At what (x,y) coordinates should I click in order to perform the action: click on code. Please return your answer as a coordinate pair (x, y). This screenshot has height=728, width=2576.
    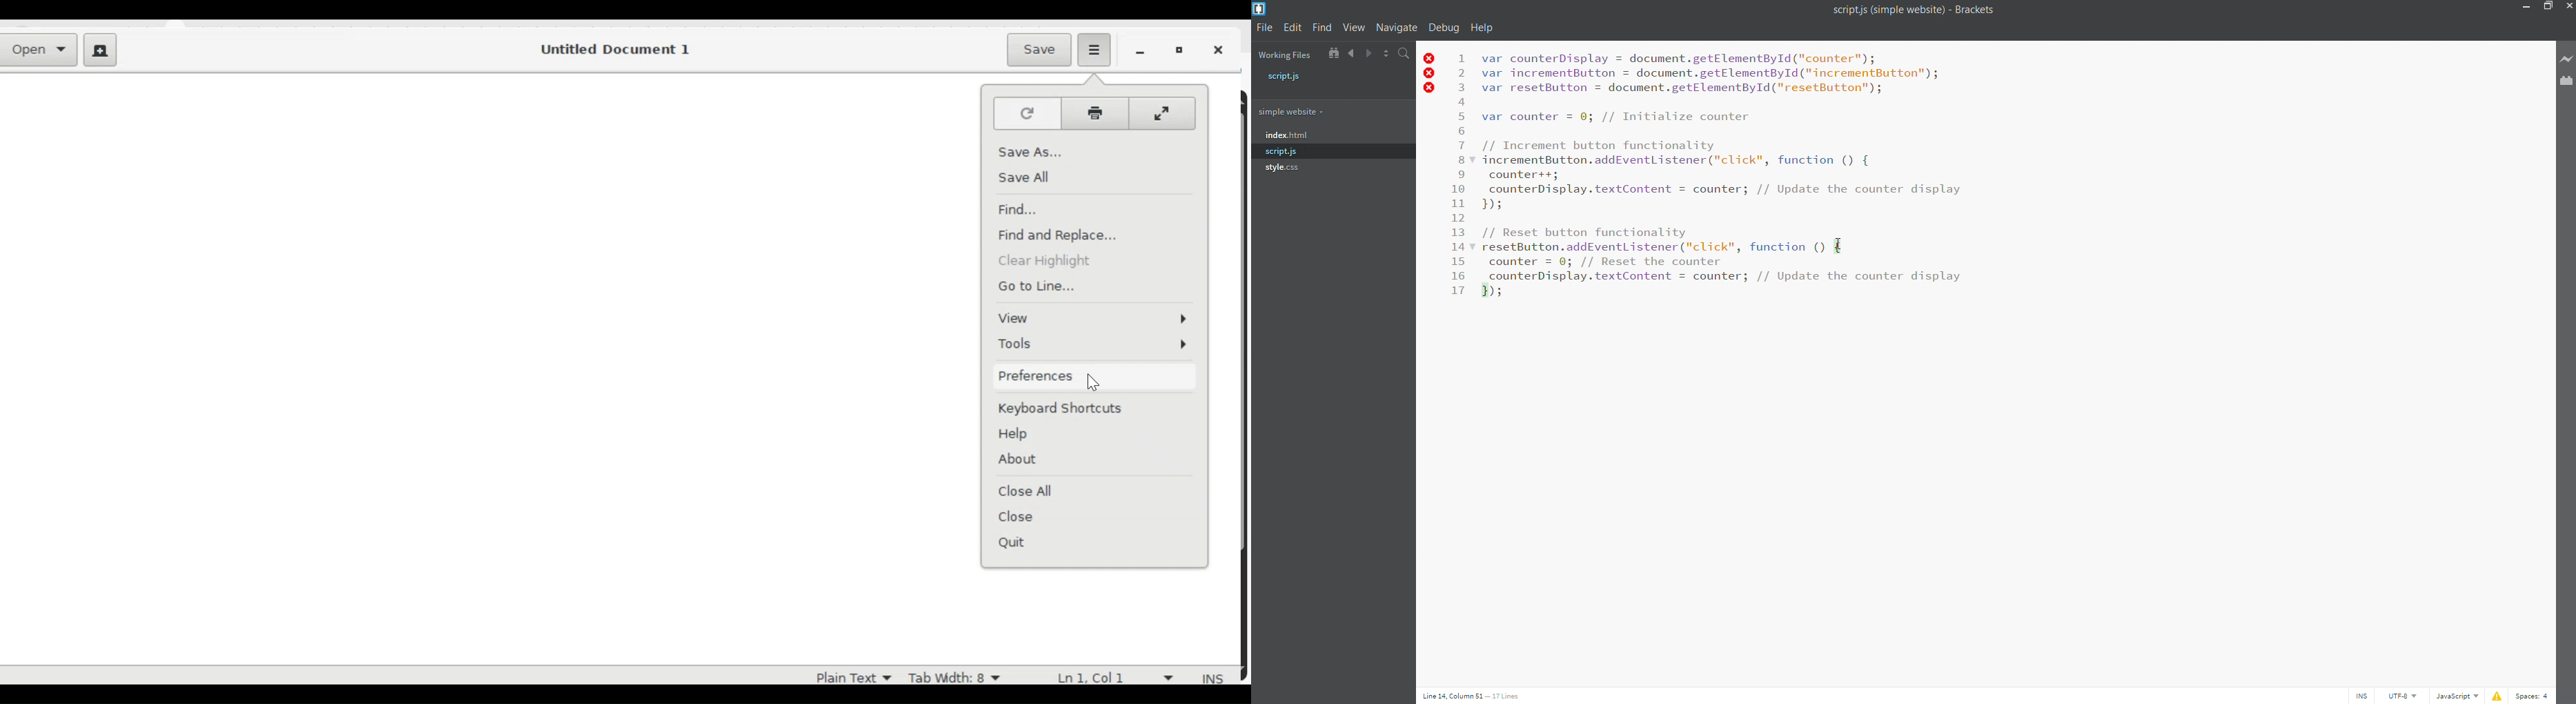
    Looking at the image, I should click on (1747, 133).